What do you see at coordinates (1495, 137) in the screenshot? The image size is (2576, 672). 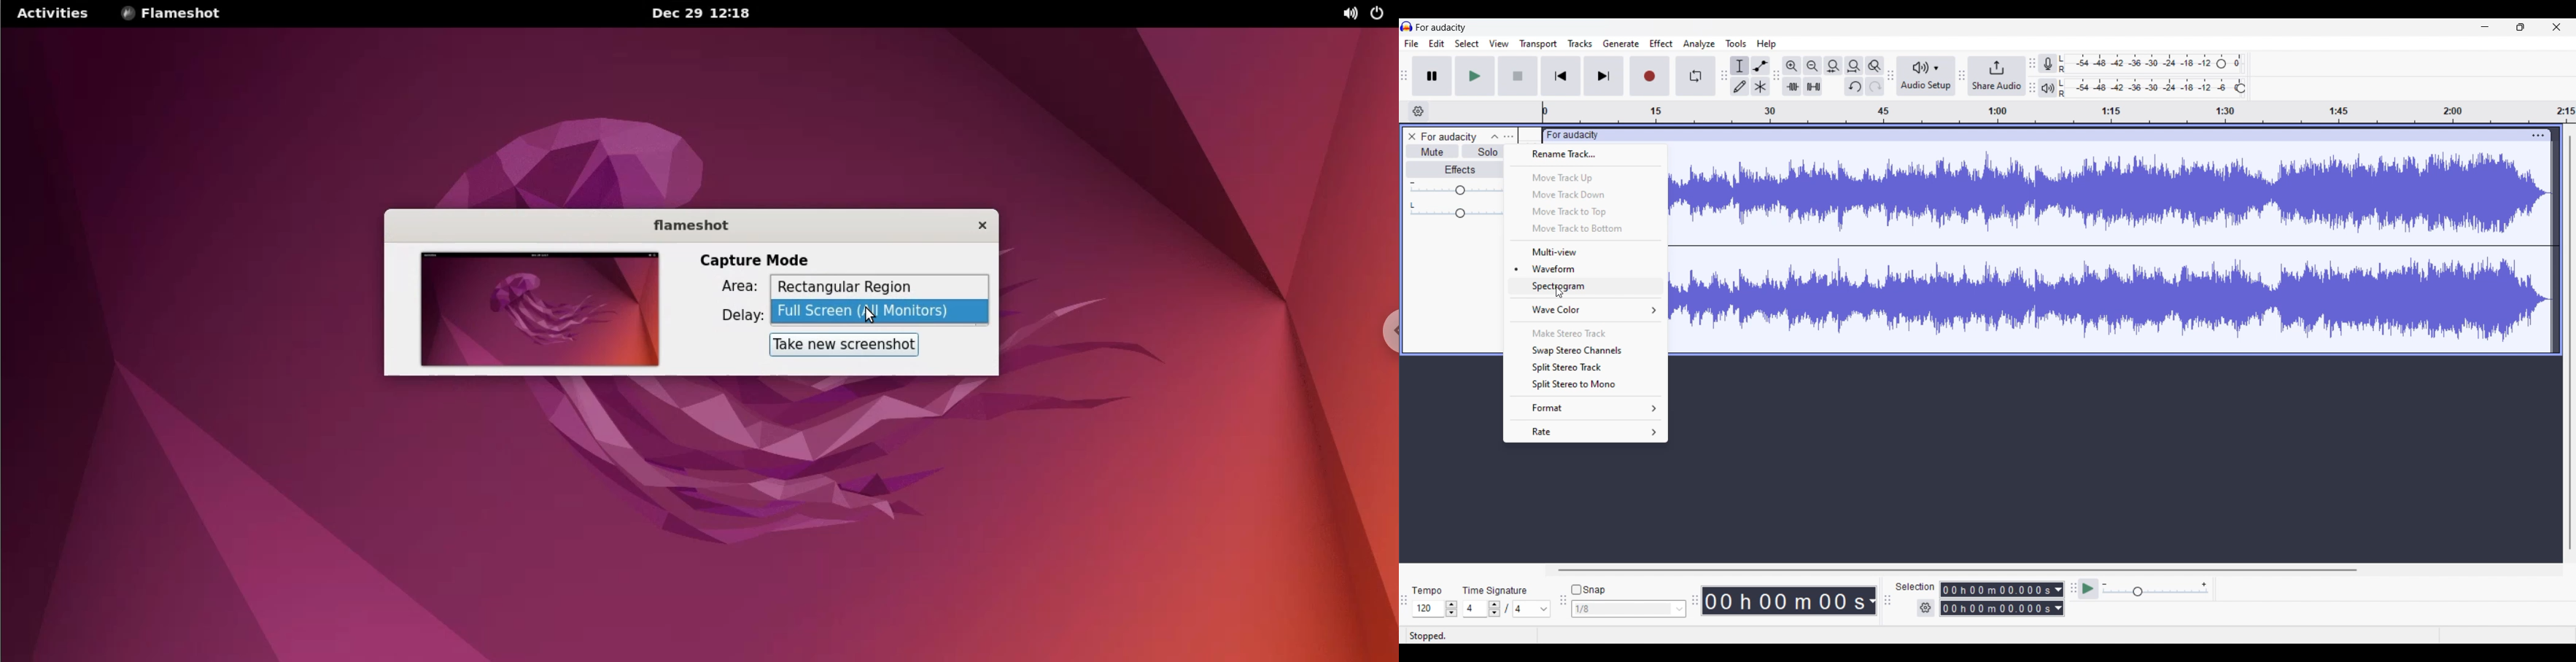 I see `Collapse` at bounding box center [1495, 137].